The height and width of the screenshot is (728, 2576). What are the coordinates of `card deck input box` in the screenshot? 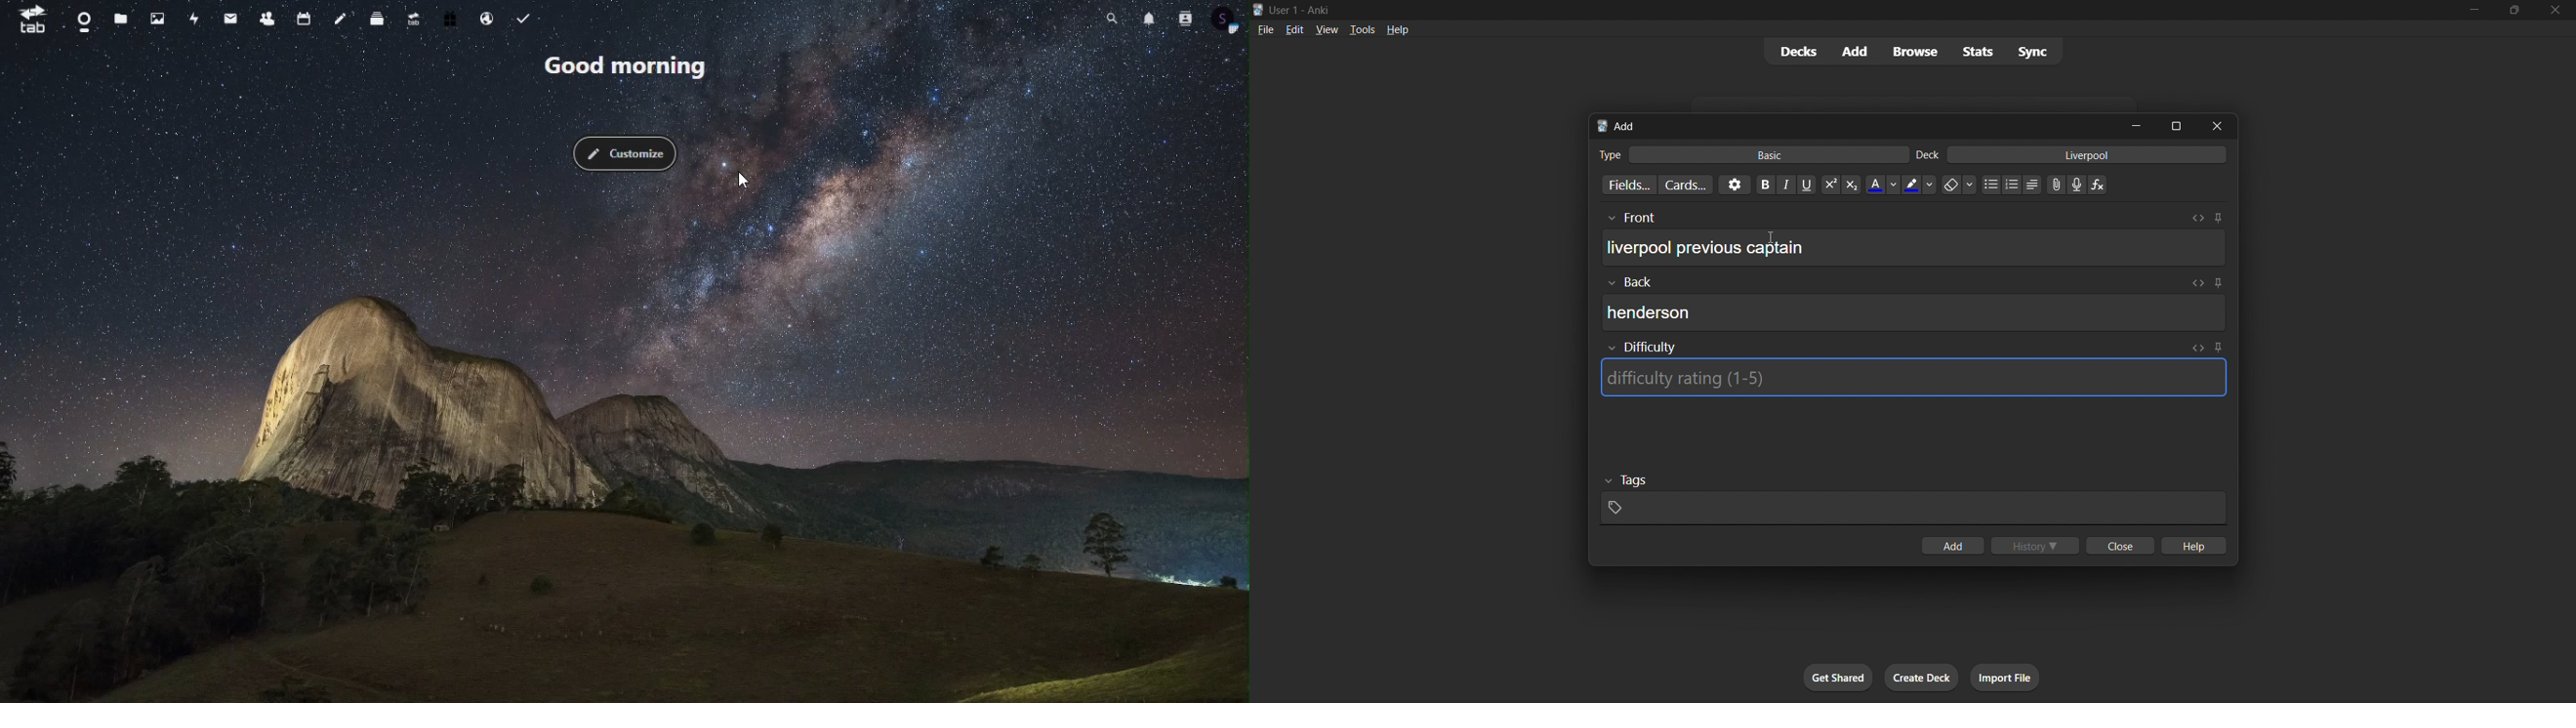 It's located at (2075, 157).